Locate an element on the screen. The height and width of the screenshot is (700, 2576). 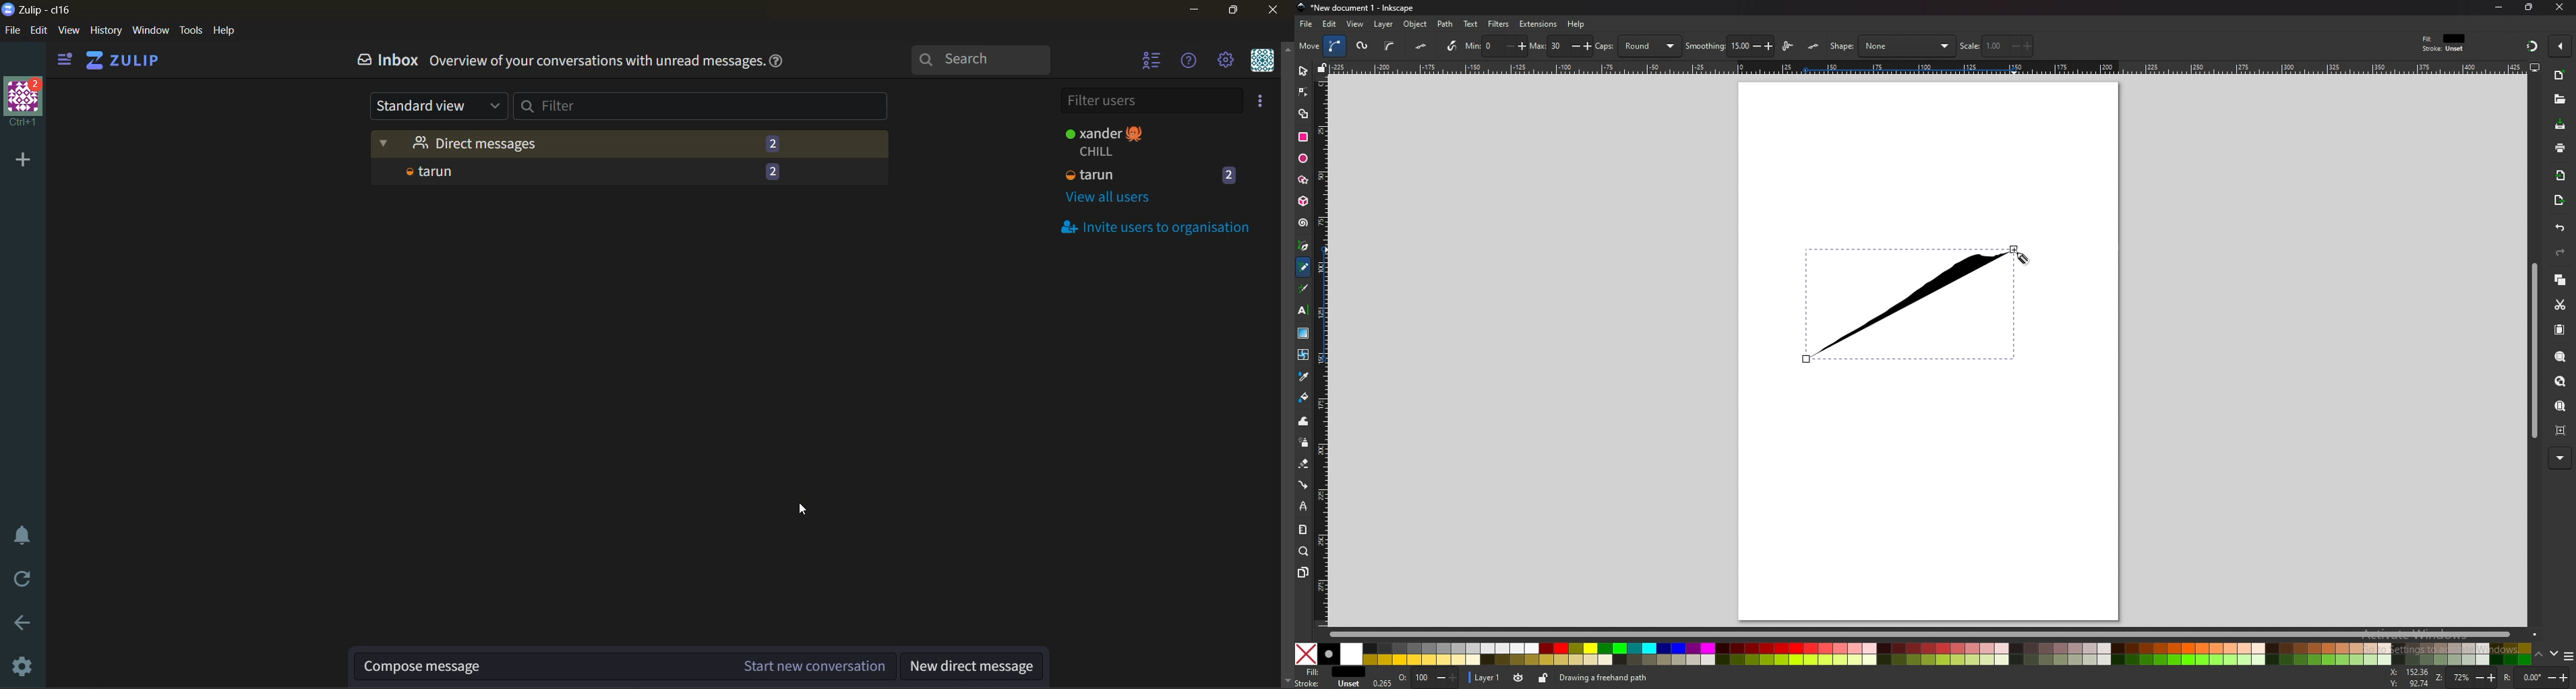
settings is located at coordinates (22, 667).